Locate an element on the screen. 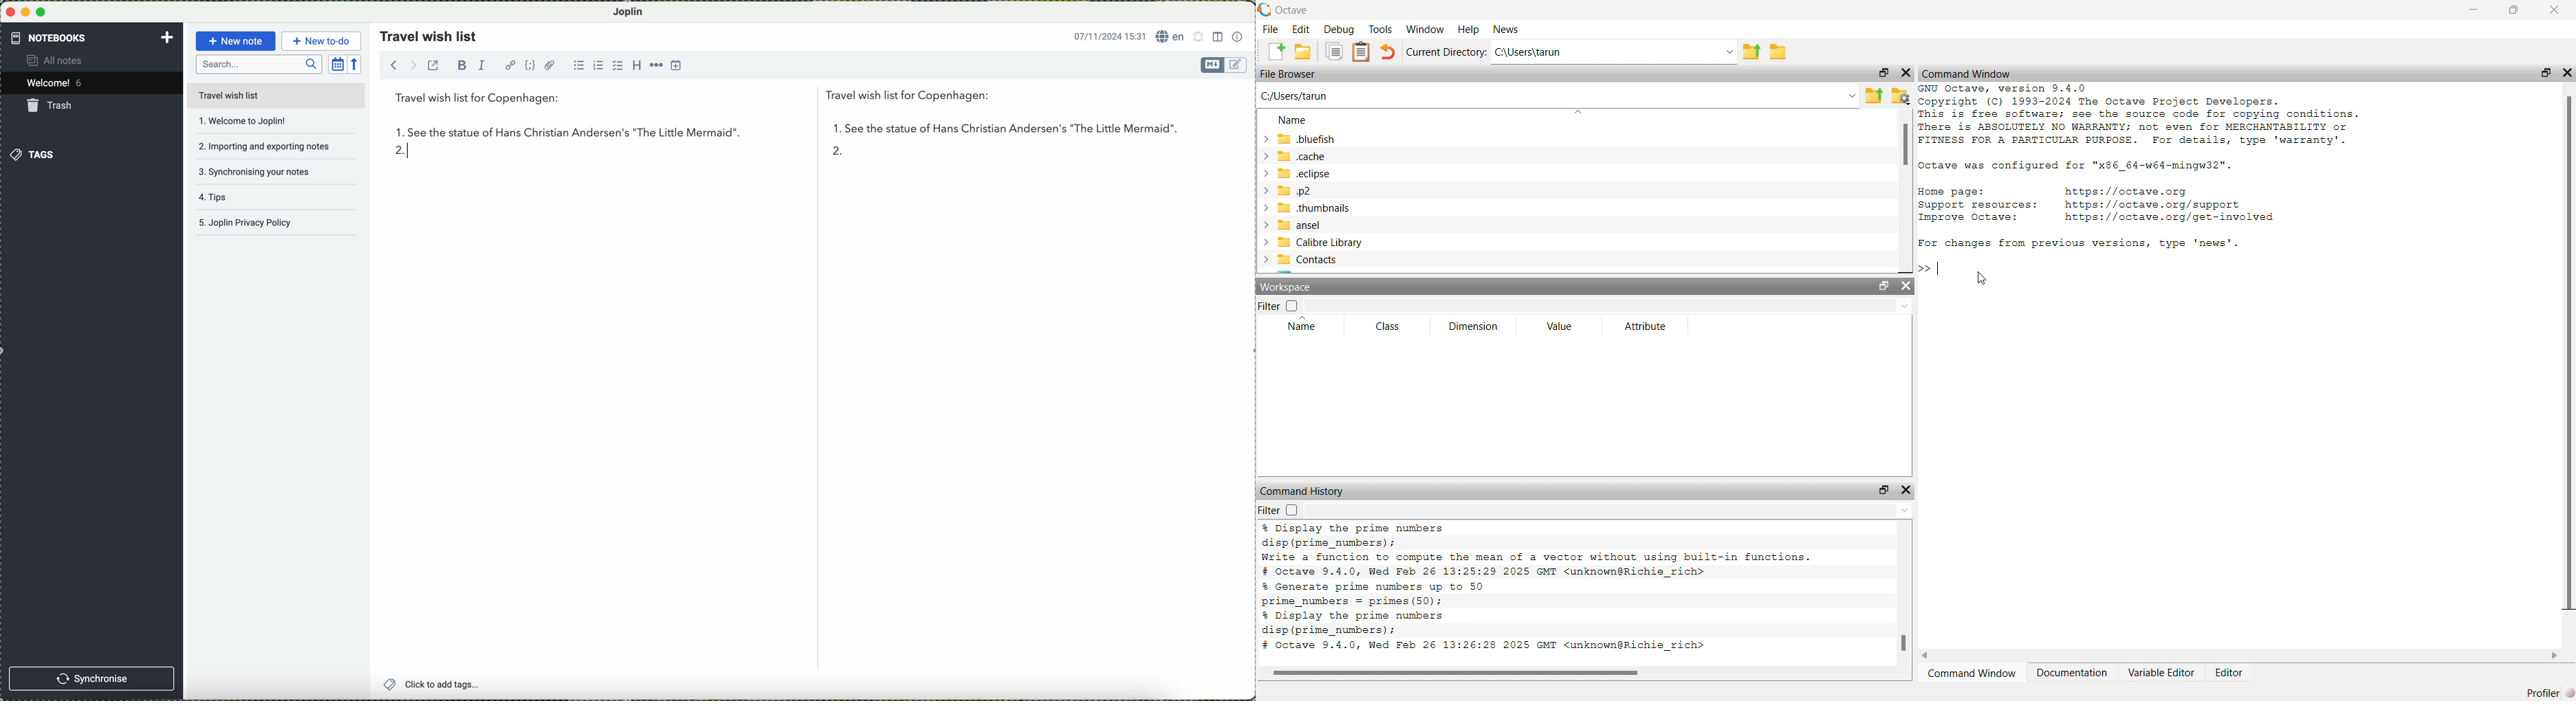 This screenshot has width=2576, height=728. Joplin privacy policy is located at coordinates (273, 225).